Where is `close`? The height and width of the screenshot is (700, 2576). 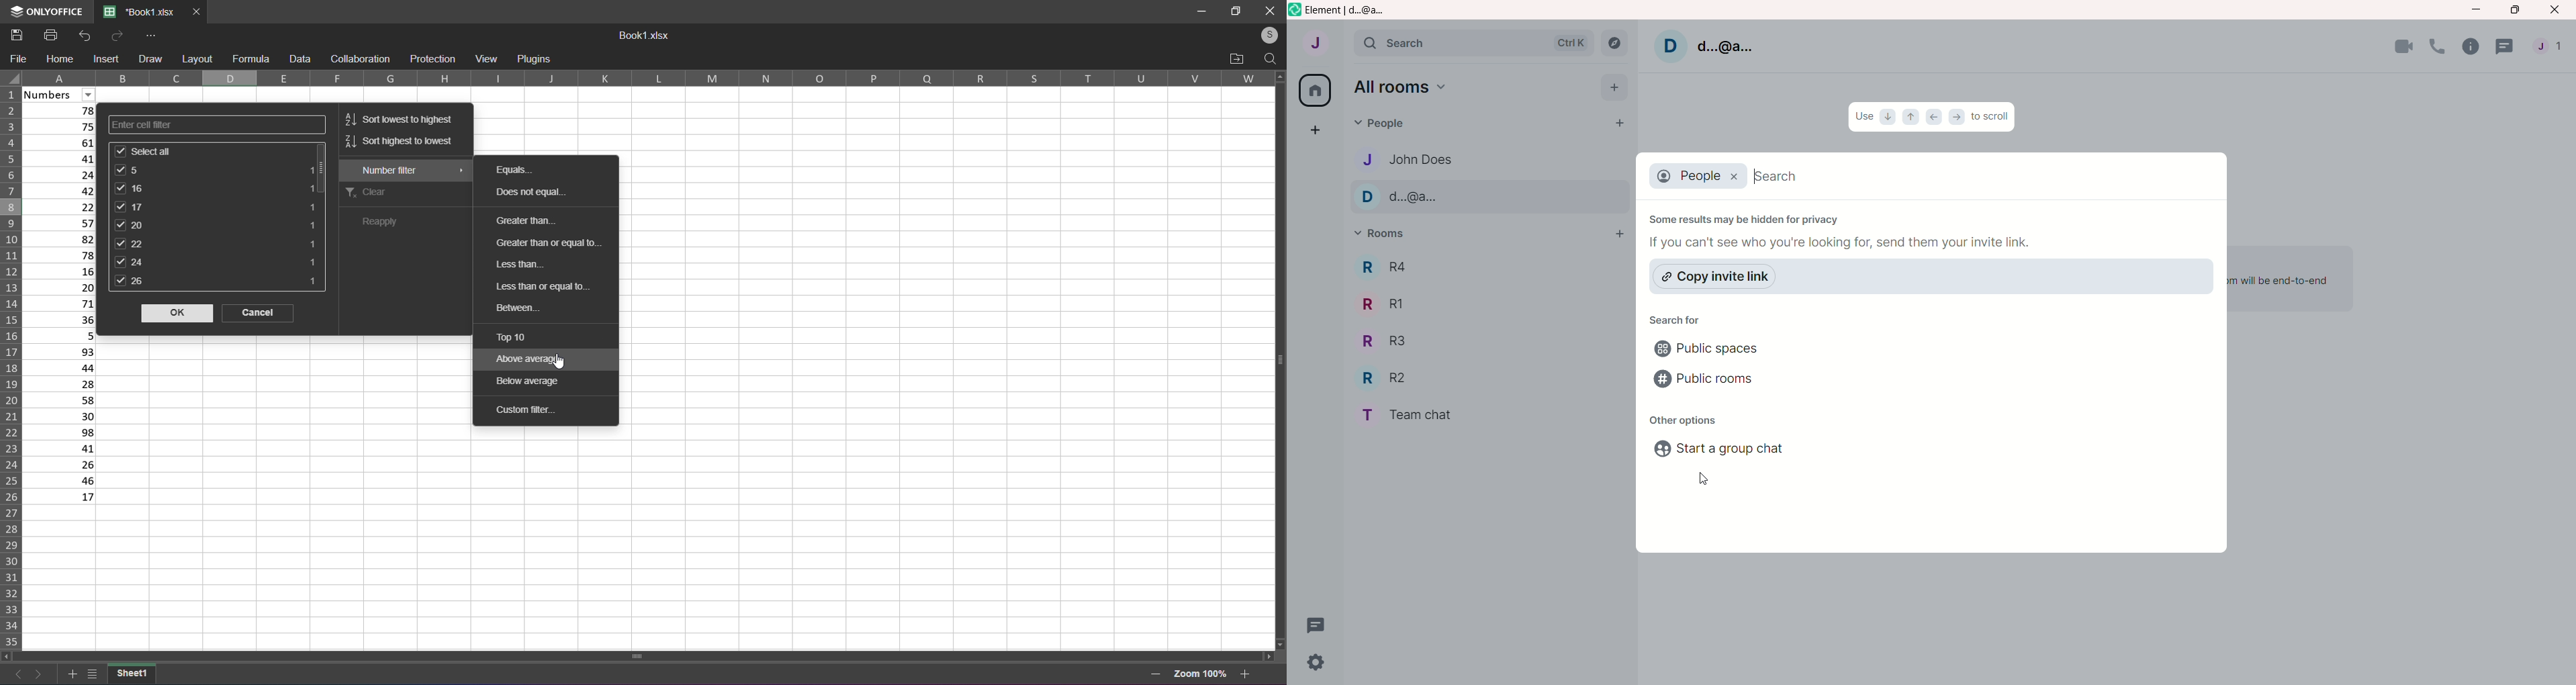 close is located at coordinates (2557, 10).